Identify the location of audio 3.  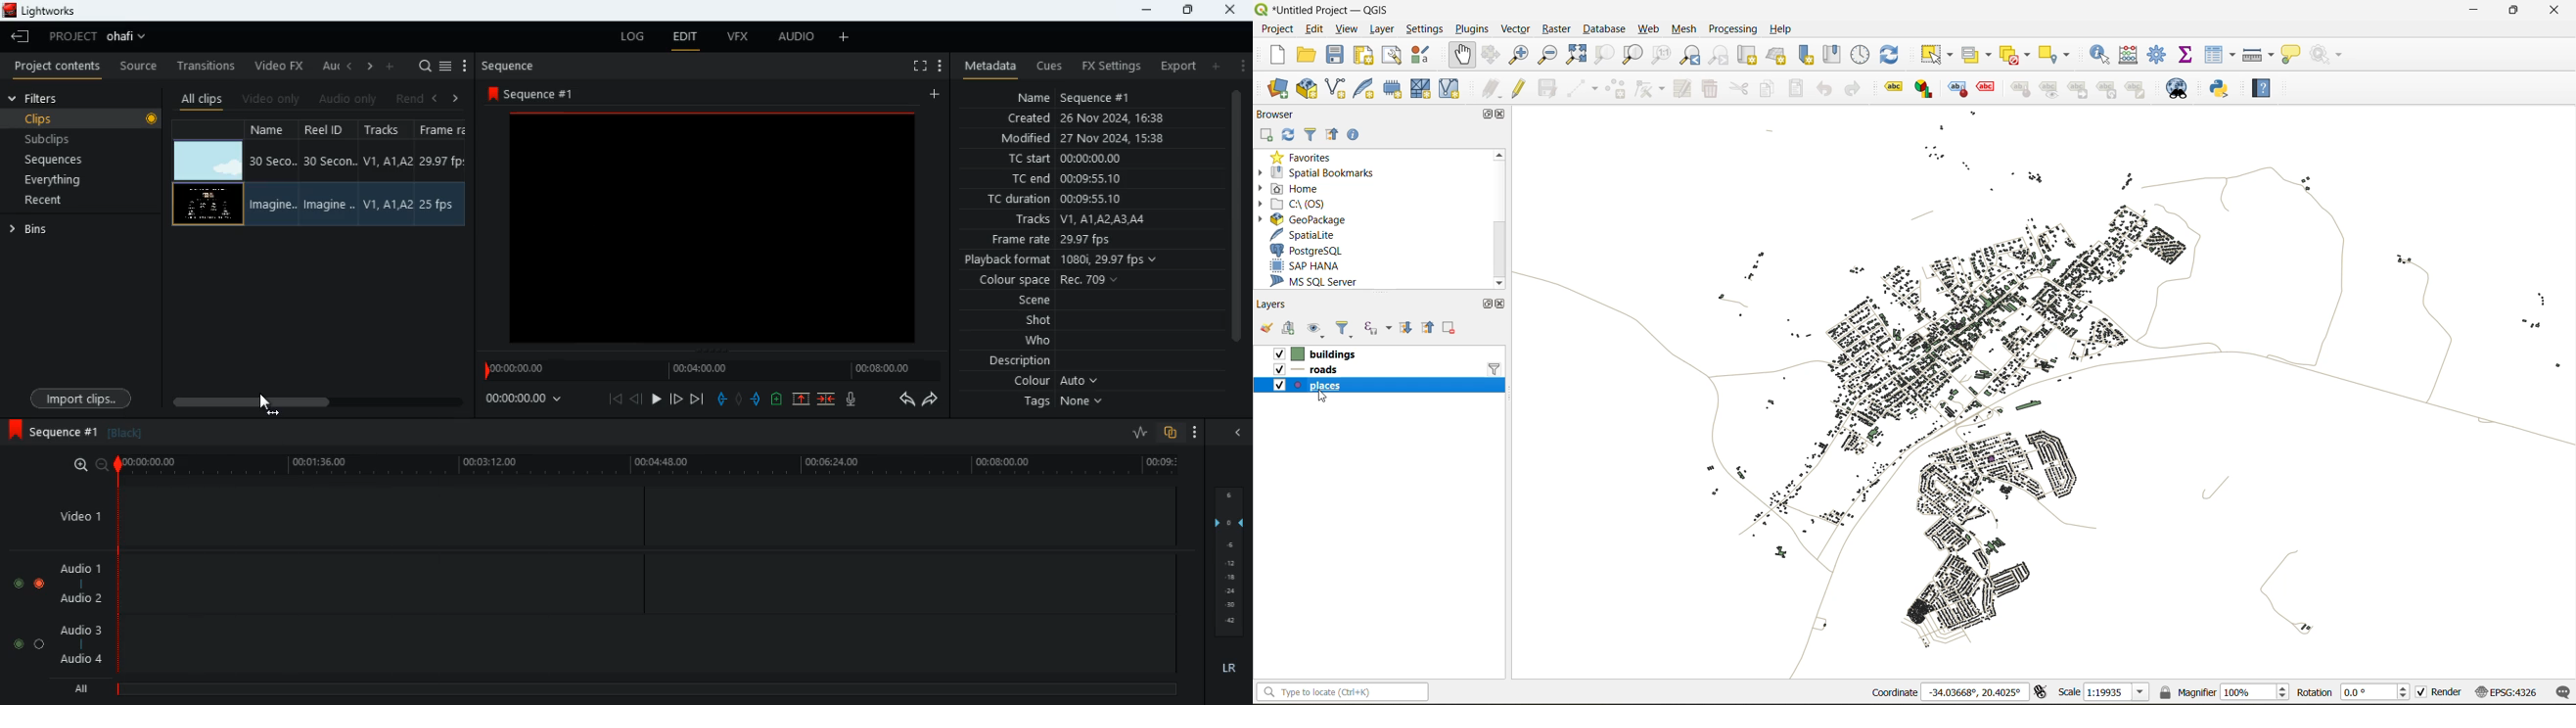
(81, 631).